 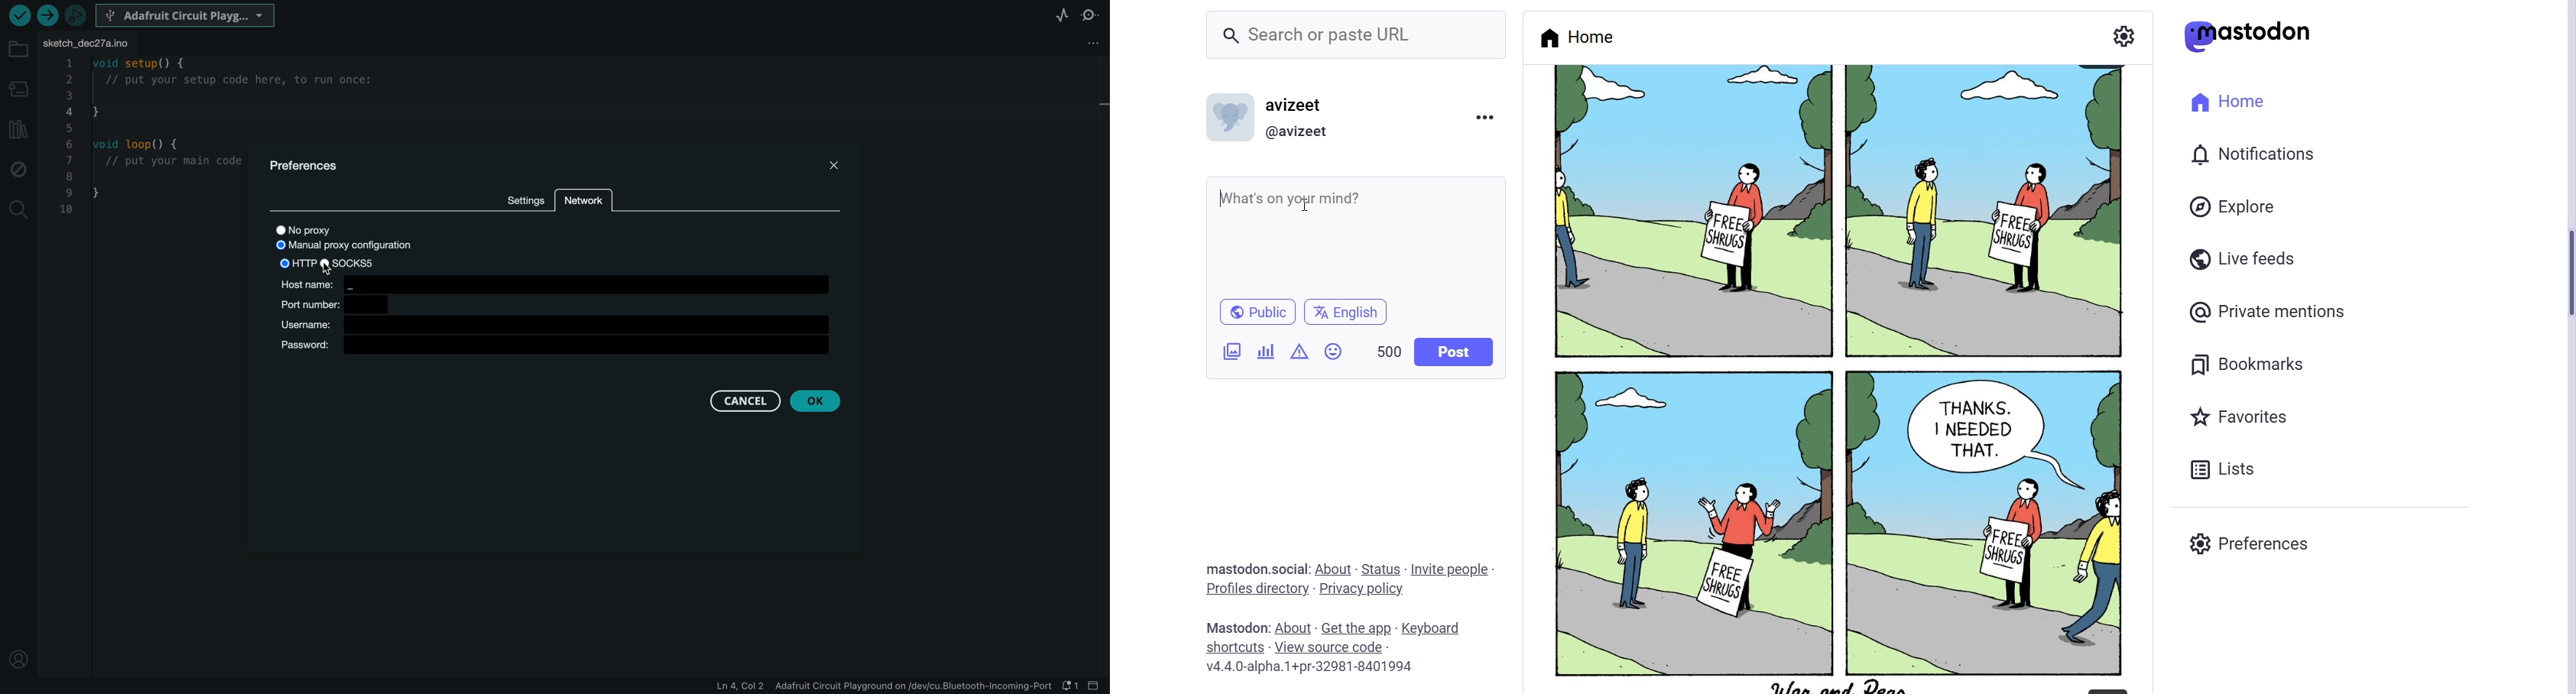 I want to click on Privacy Policy, so click(x=1361, y=589).